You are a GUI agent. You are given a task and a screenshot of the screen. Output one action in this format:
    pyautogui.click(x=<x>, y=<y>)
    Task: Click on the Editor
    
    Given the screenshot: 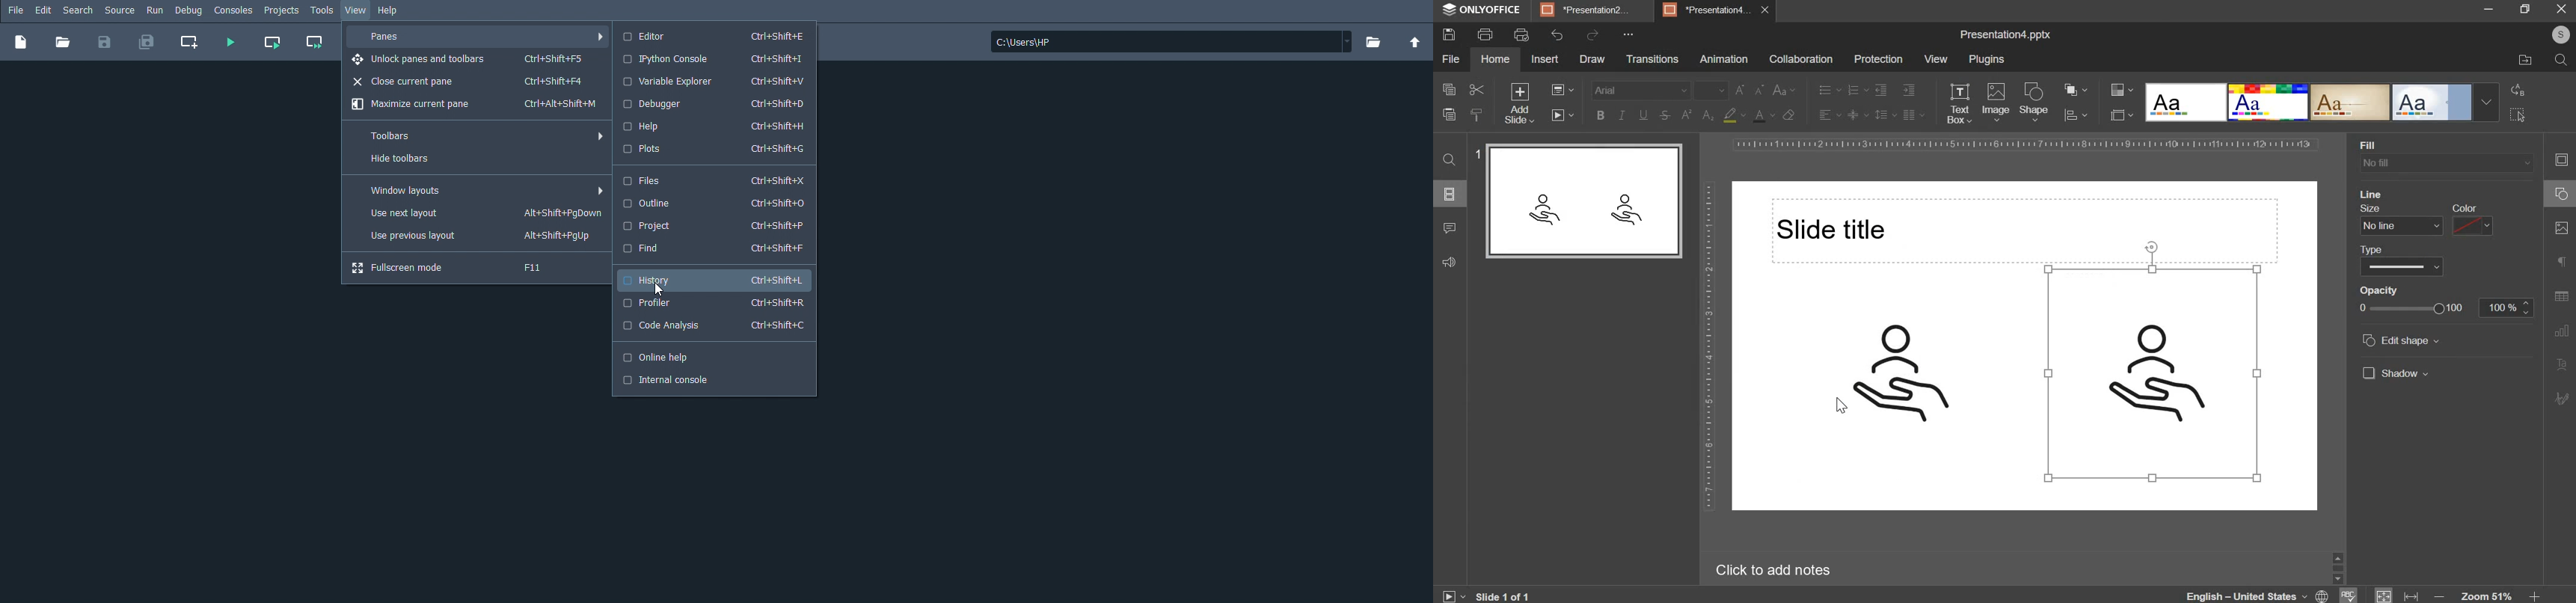 What is the action you would take?
    pyautogui.click(x=718, y=37)
    